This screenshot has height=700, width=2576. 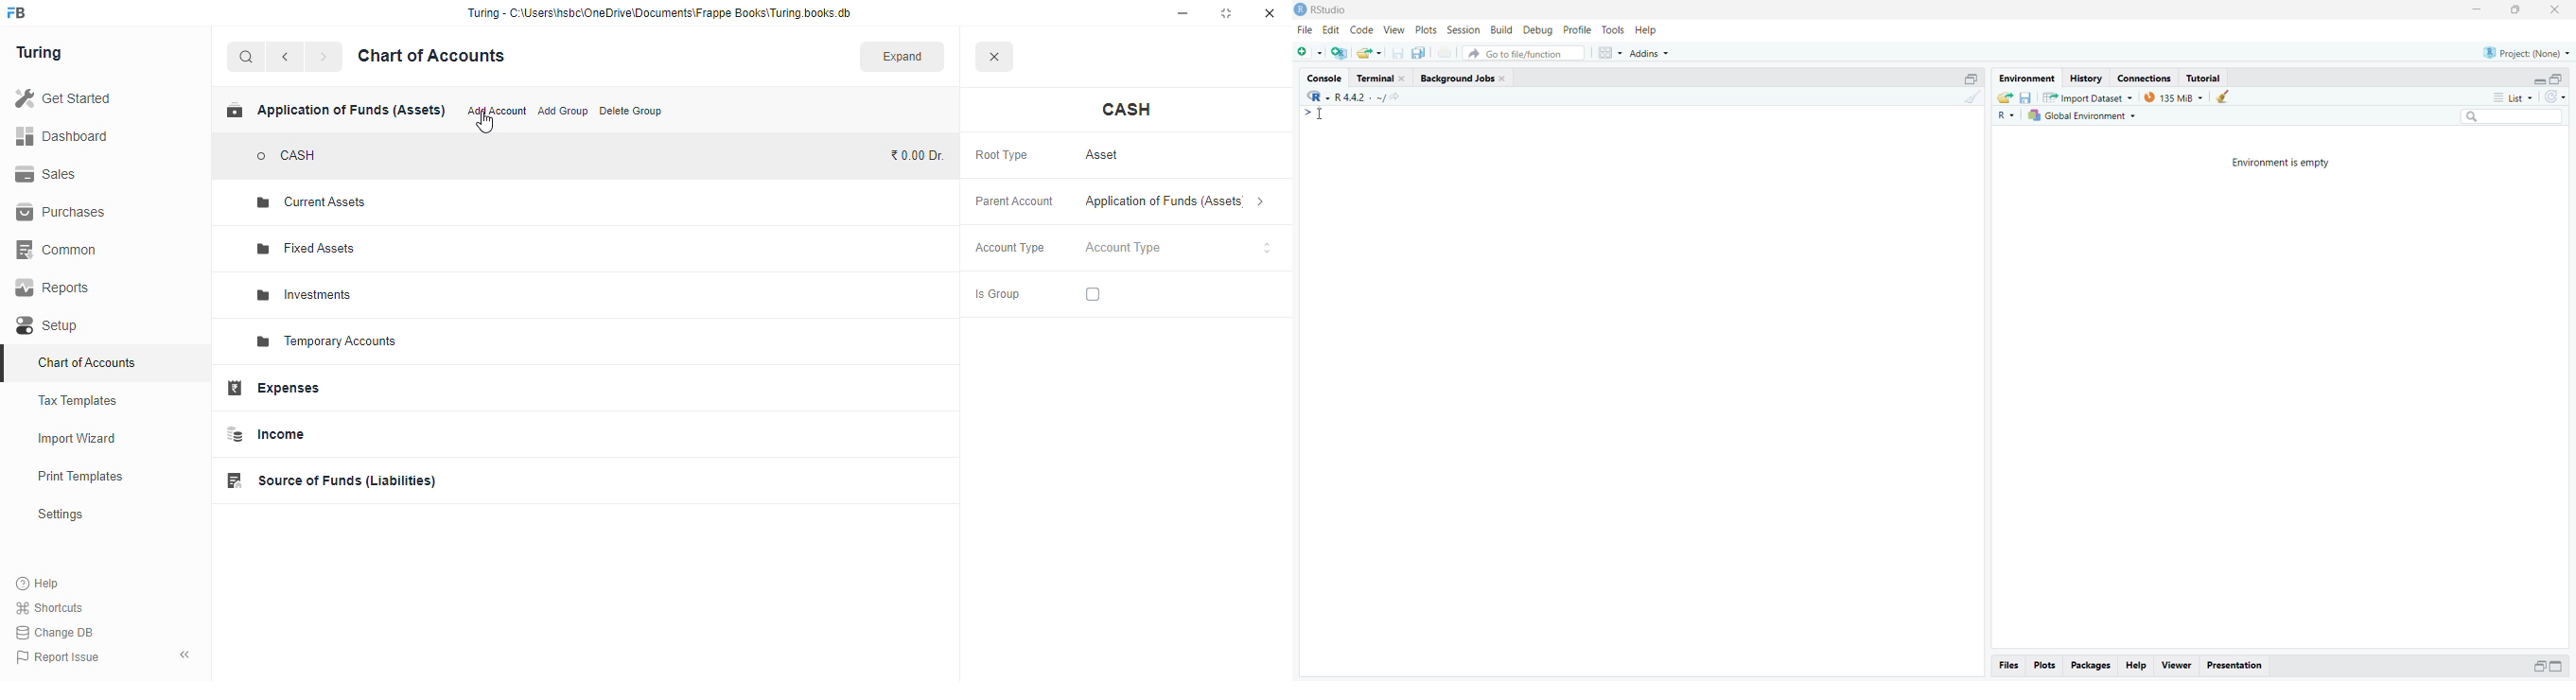 I want to click on source of funds (liabilities), so click(x=330, y=480).